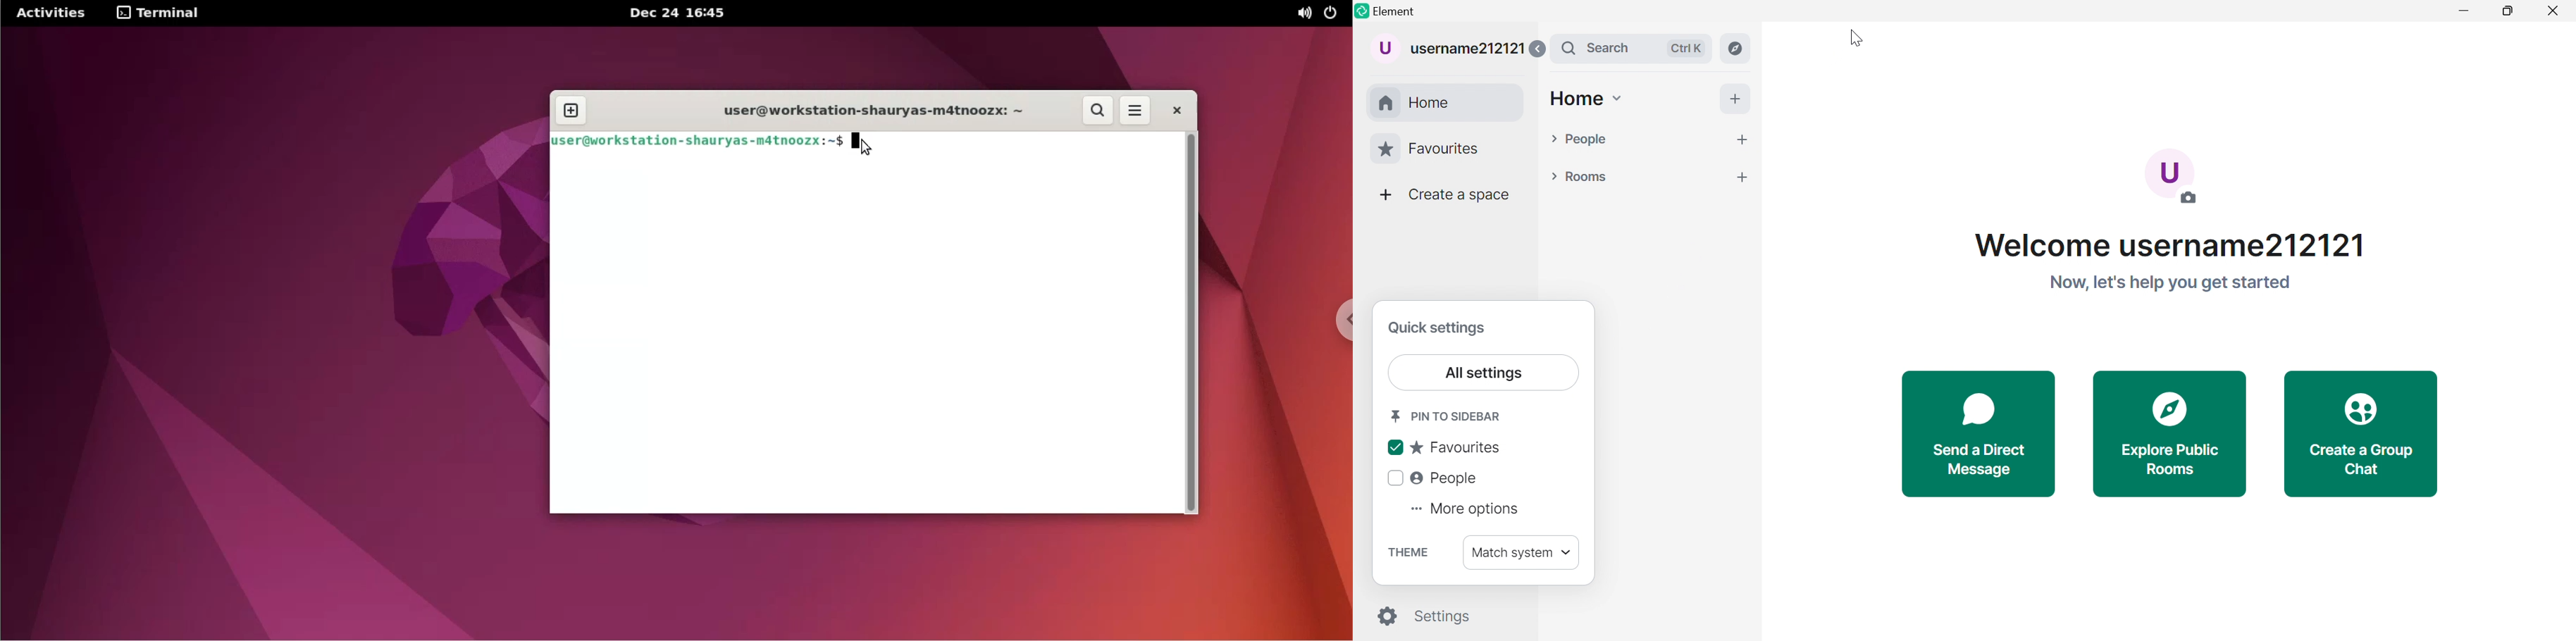  What do you see at coordinates (1410, 552) in the screenshot?
I see `Theme` at bounding box center [1410, 552].